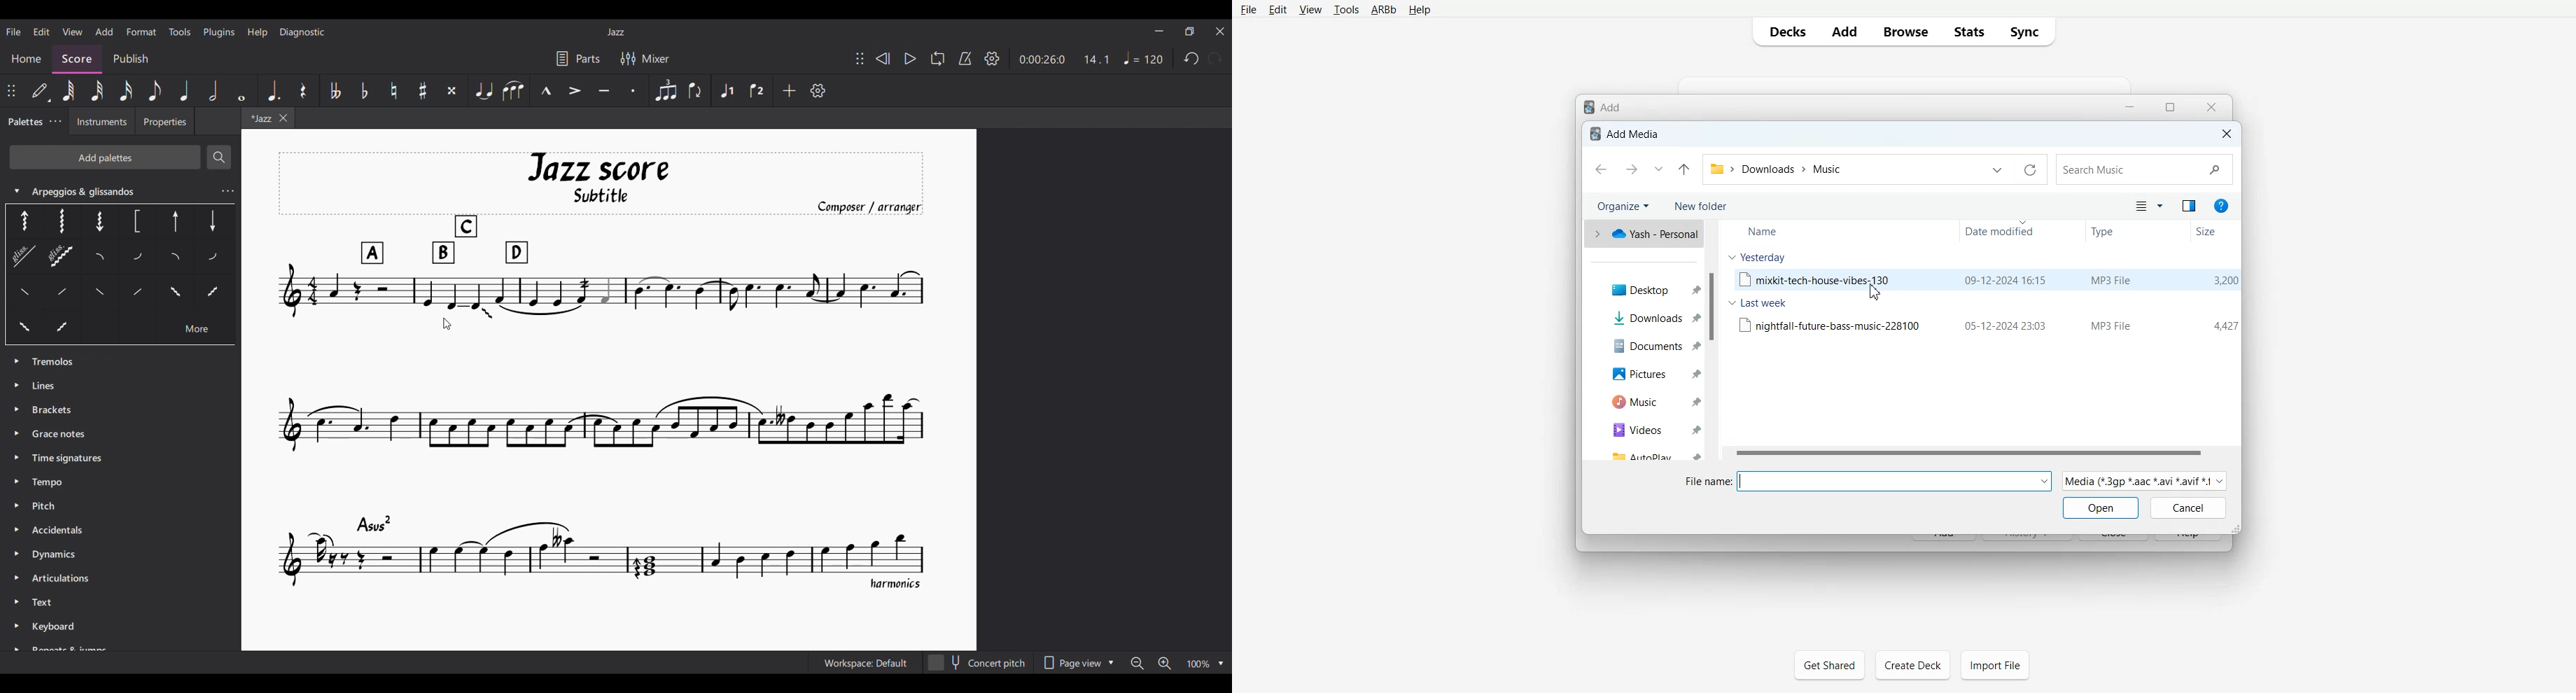  What do you see at coordinates (866, 663) in the screenshot?
I see `Current workspace setting` at bounding box center [866, 663].